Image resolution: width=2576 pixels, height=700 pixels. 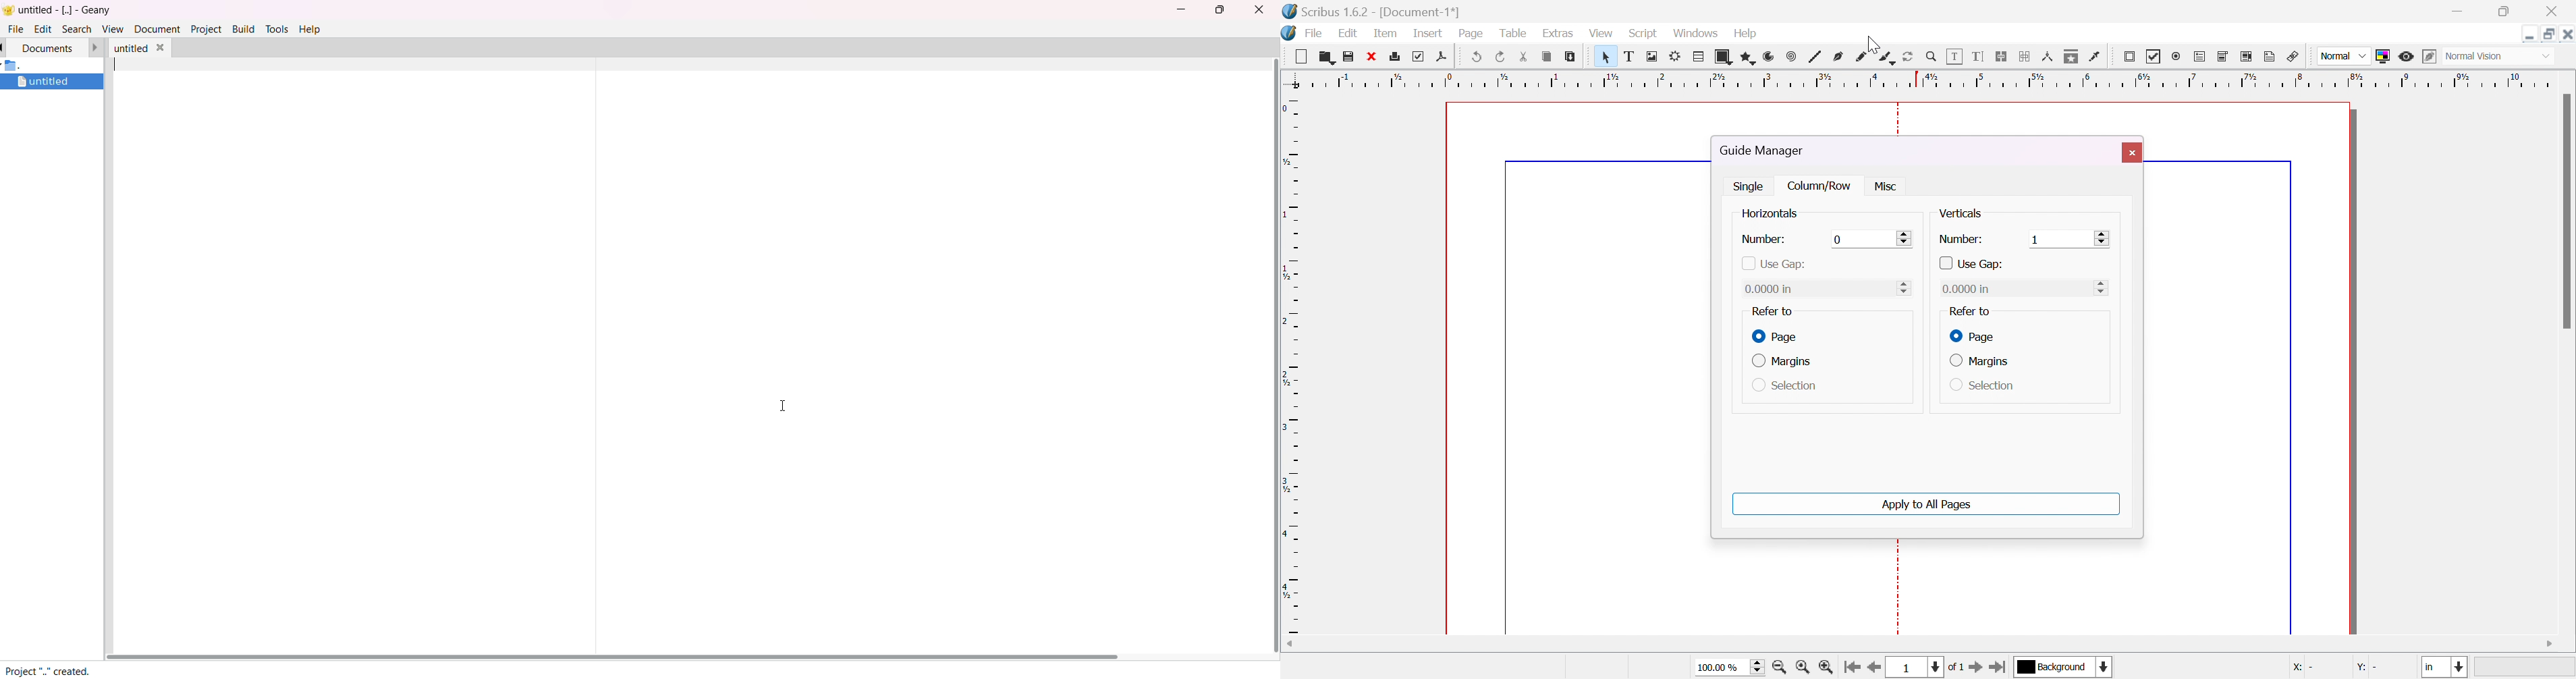 I want to click on Icon, so click(x=1290, y=33).